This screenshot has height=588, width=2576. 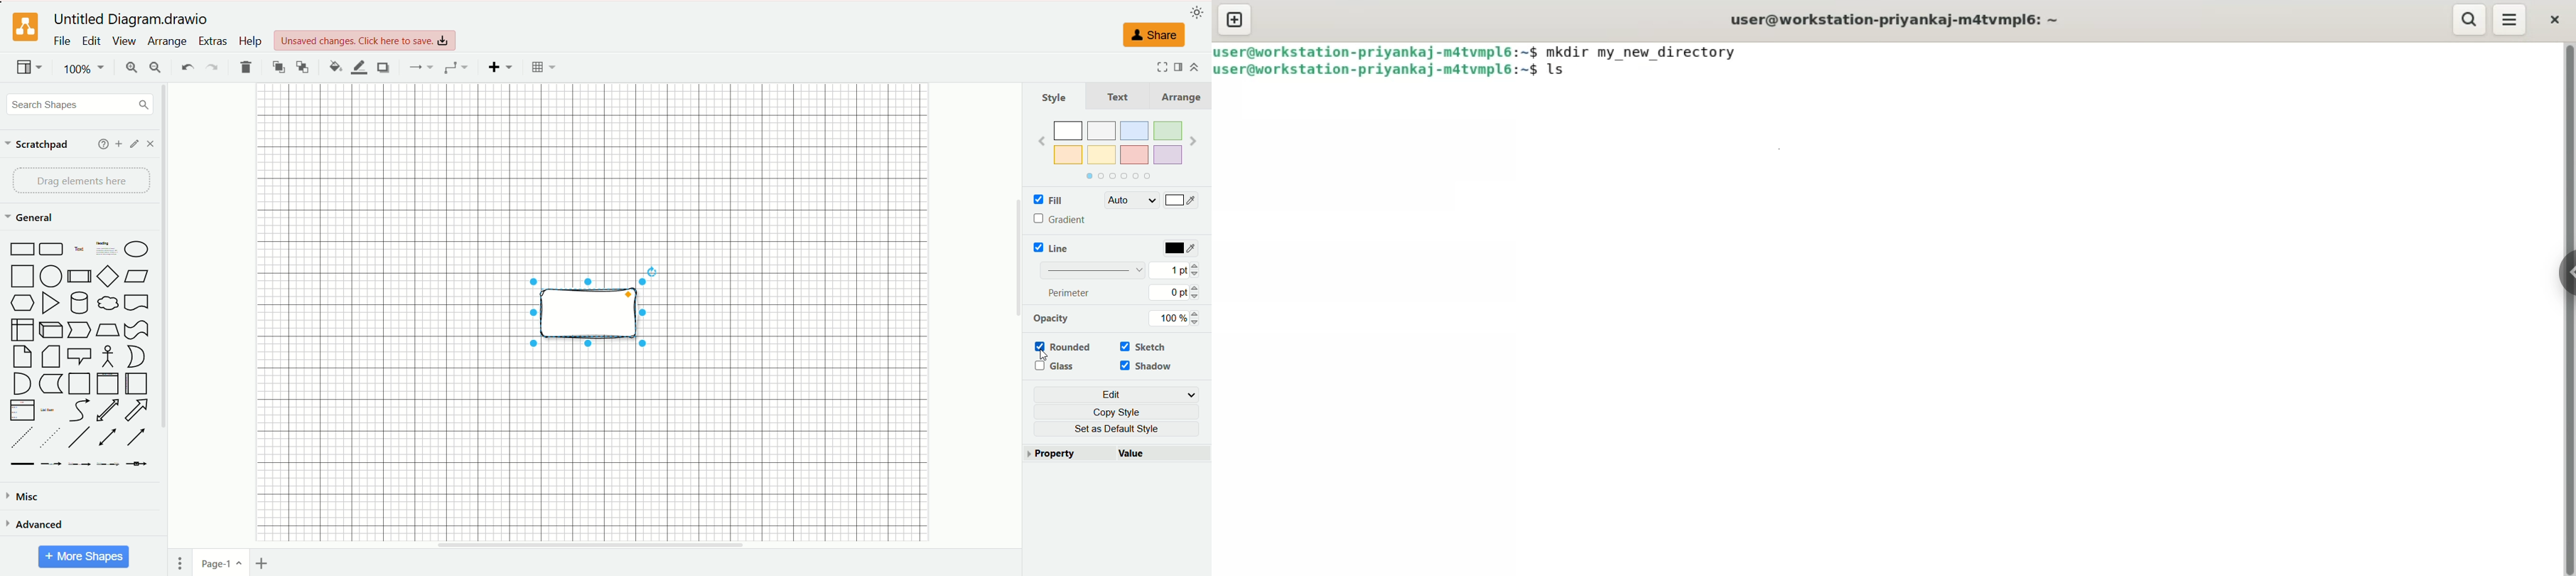 What do you see at coordinates (84, 557) in the screenshot?
I see `more shapes` at bounding box center [84, 557].